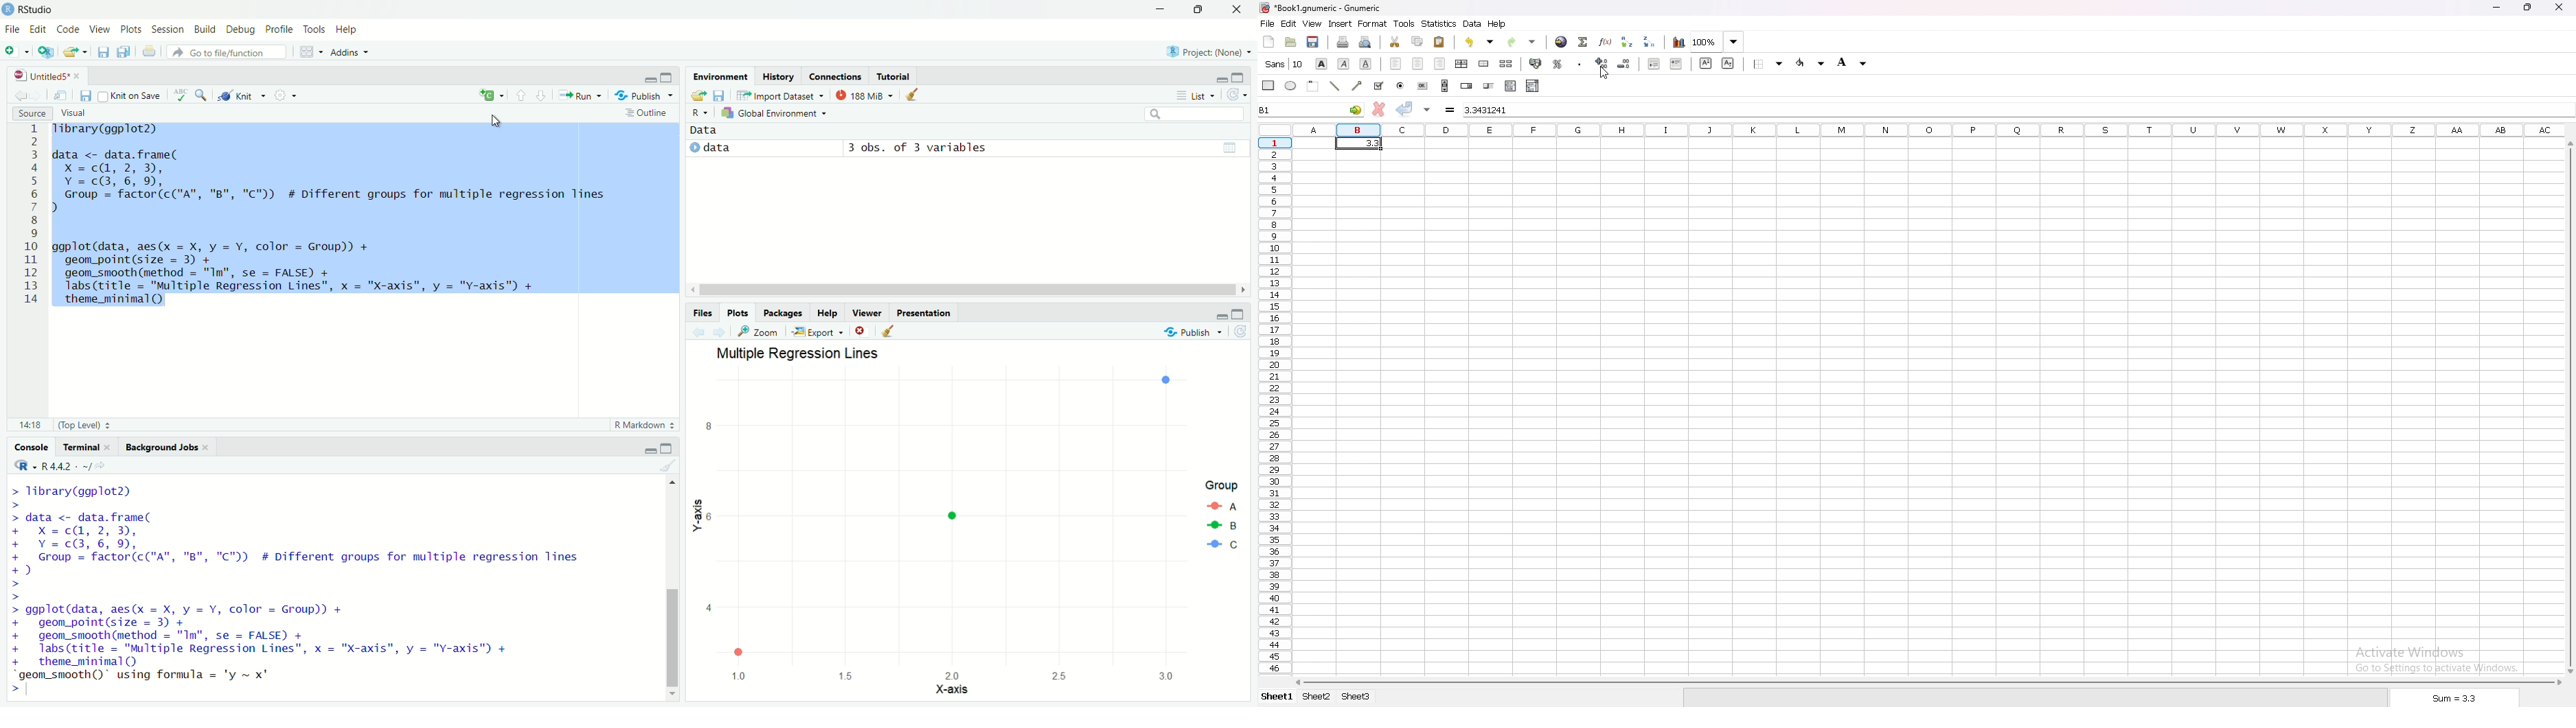  I want to click on List, so click(1193, 94).